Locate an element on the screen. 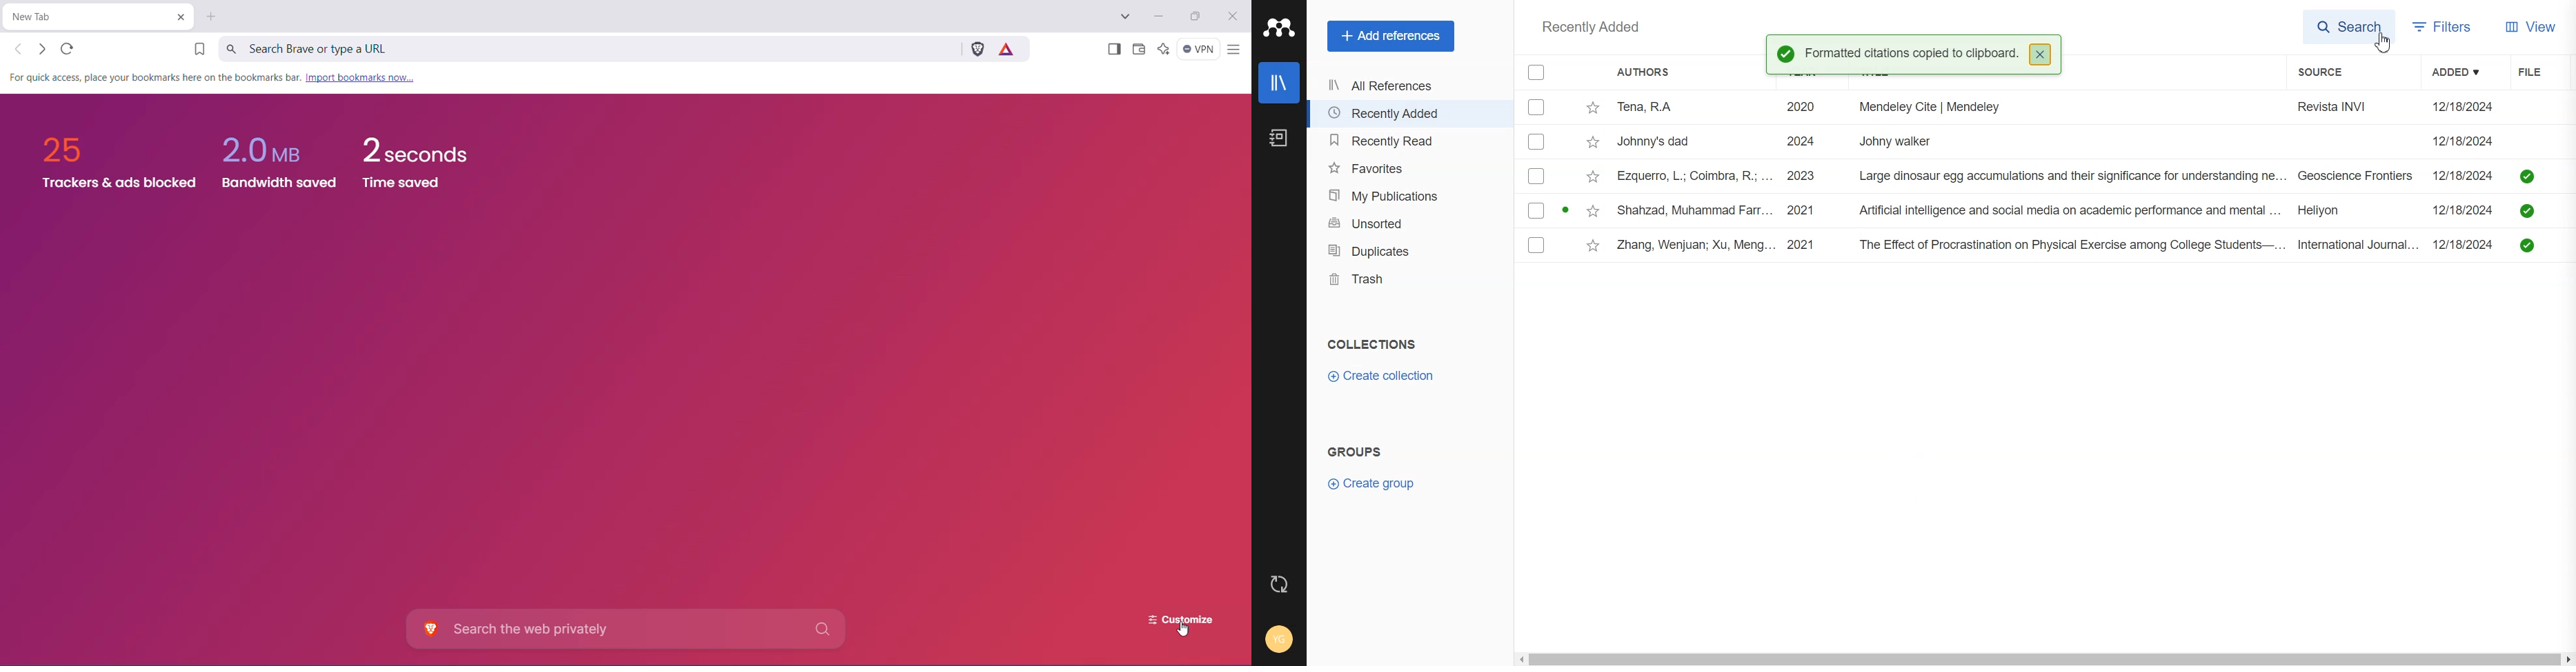  Reload this page is located at coordinates (68, 48).